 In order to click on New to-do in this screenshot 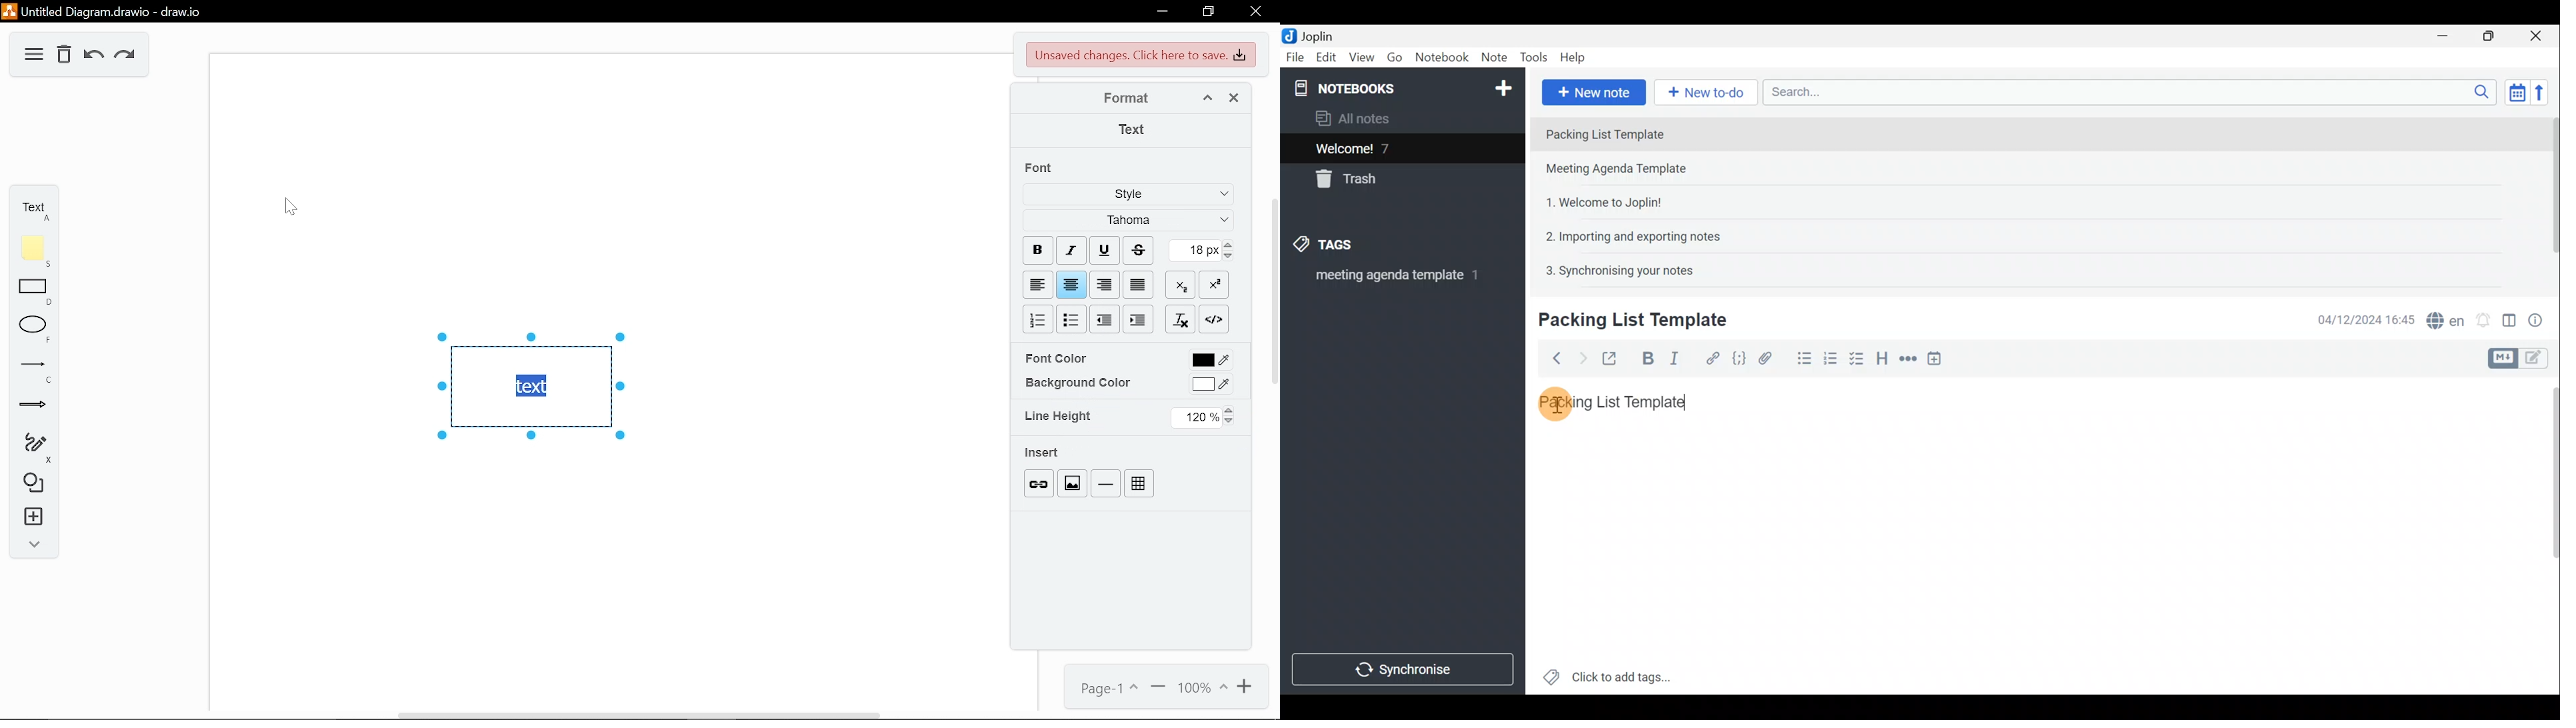, I will do `click(1707, 93)`.